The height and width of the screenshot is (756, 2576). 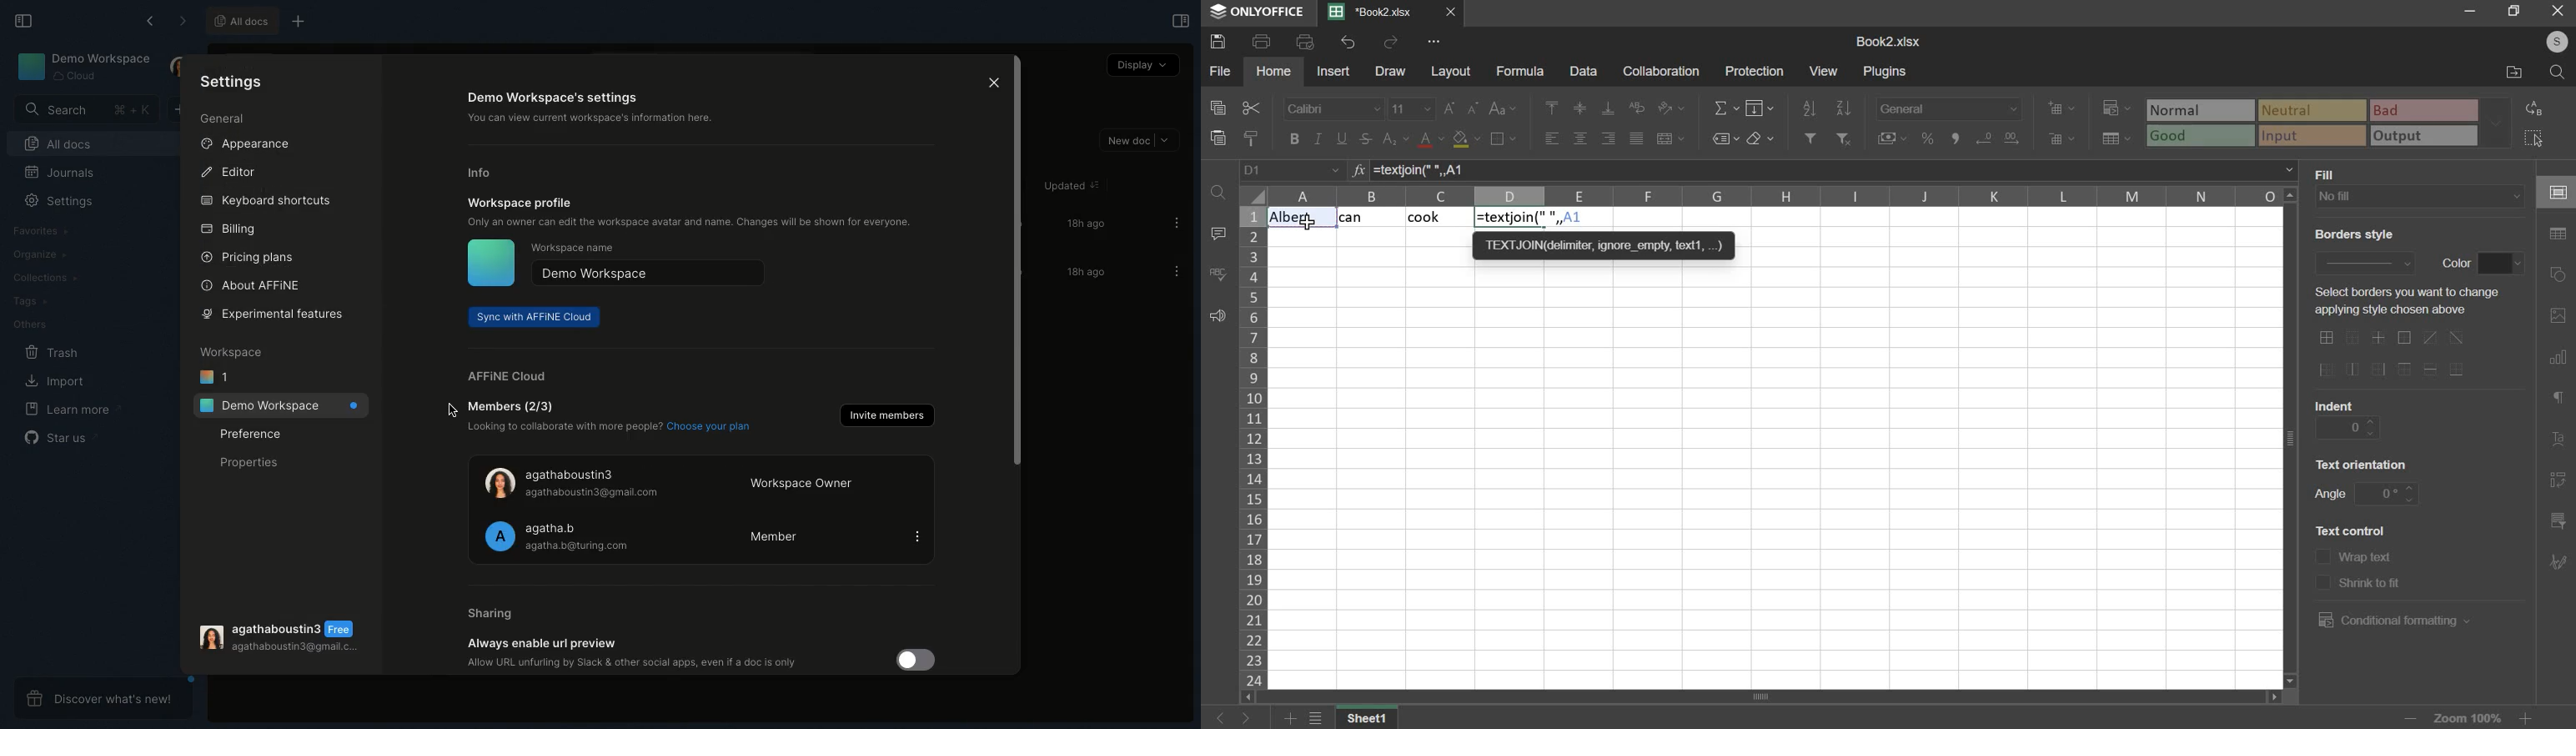 What do you see at coordinates (2558, 561) in the screenshot?
I see `signature` at bounding box center [2558, 561].